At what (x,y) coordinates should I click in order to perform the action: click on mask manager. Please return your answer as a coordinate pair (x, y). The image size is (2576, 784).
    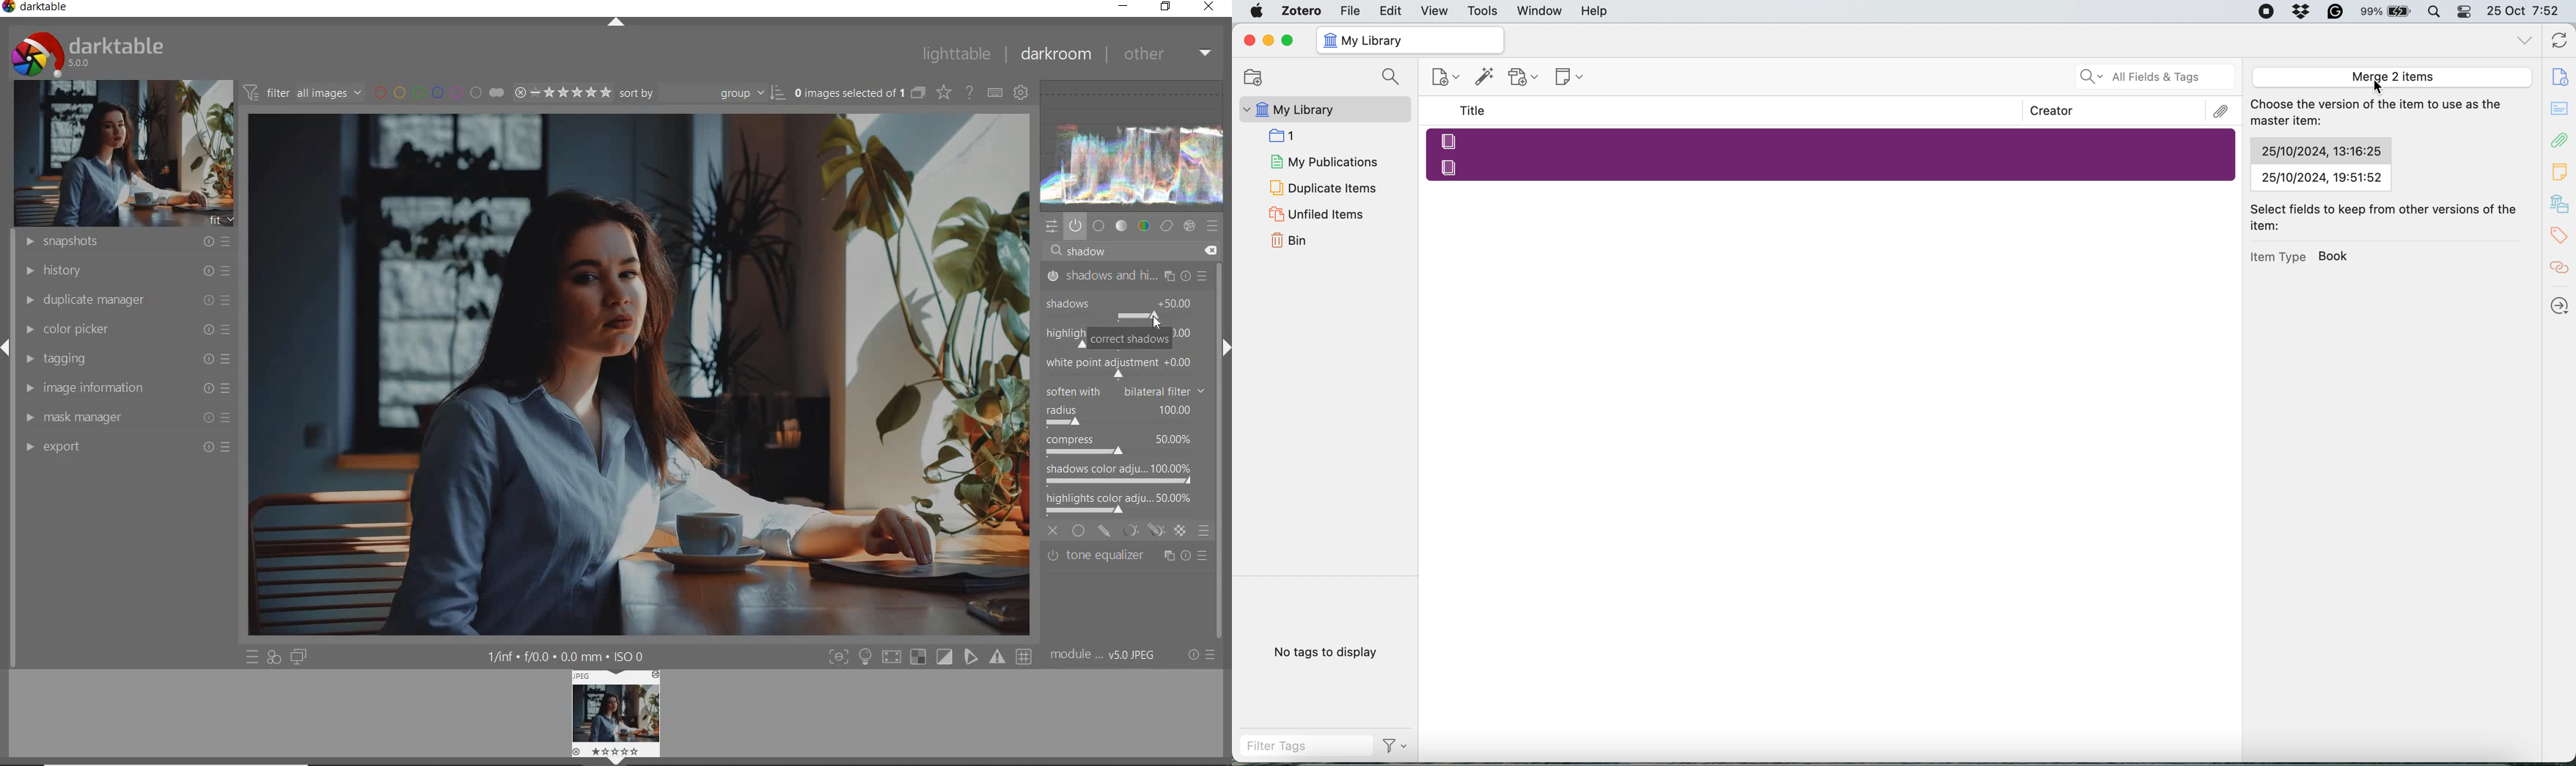
    Looking at the image, I should click on (127, 419).